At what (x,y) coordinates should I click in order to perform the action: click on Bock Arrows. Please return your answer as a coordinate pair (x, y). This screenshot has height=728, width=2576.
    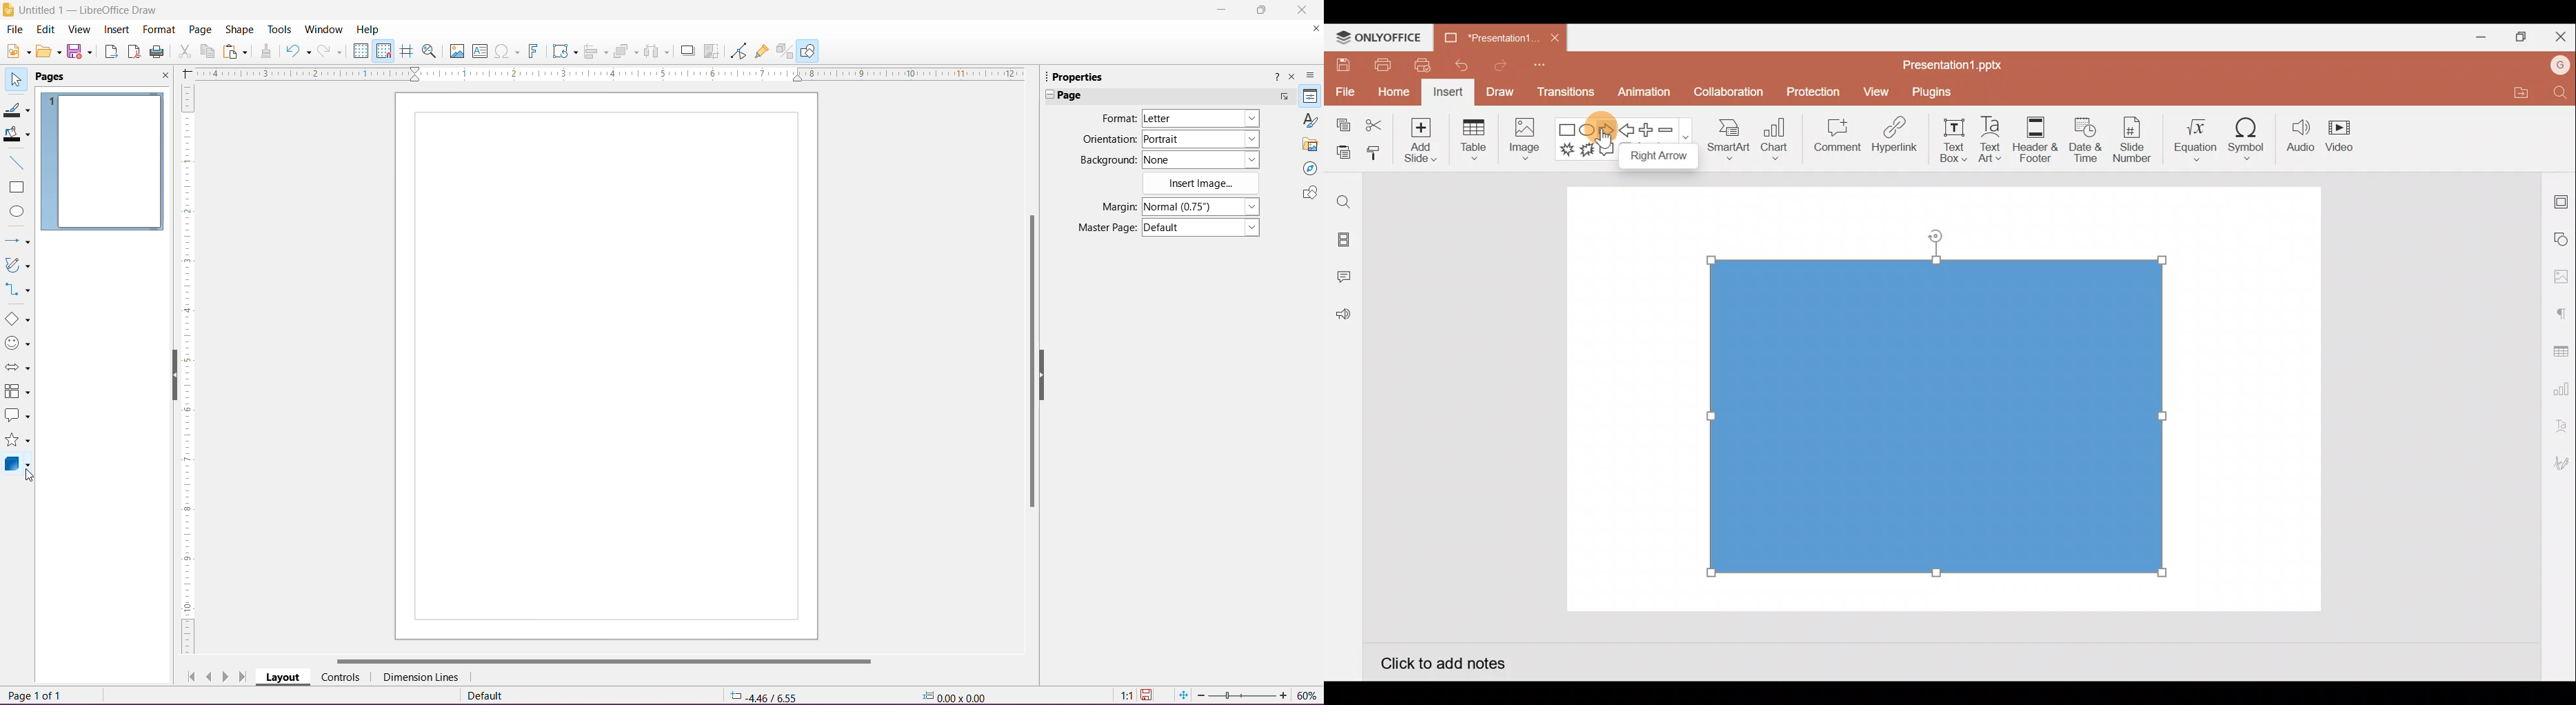
    Looking at the image, I should click on (18, 368).